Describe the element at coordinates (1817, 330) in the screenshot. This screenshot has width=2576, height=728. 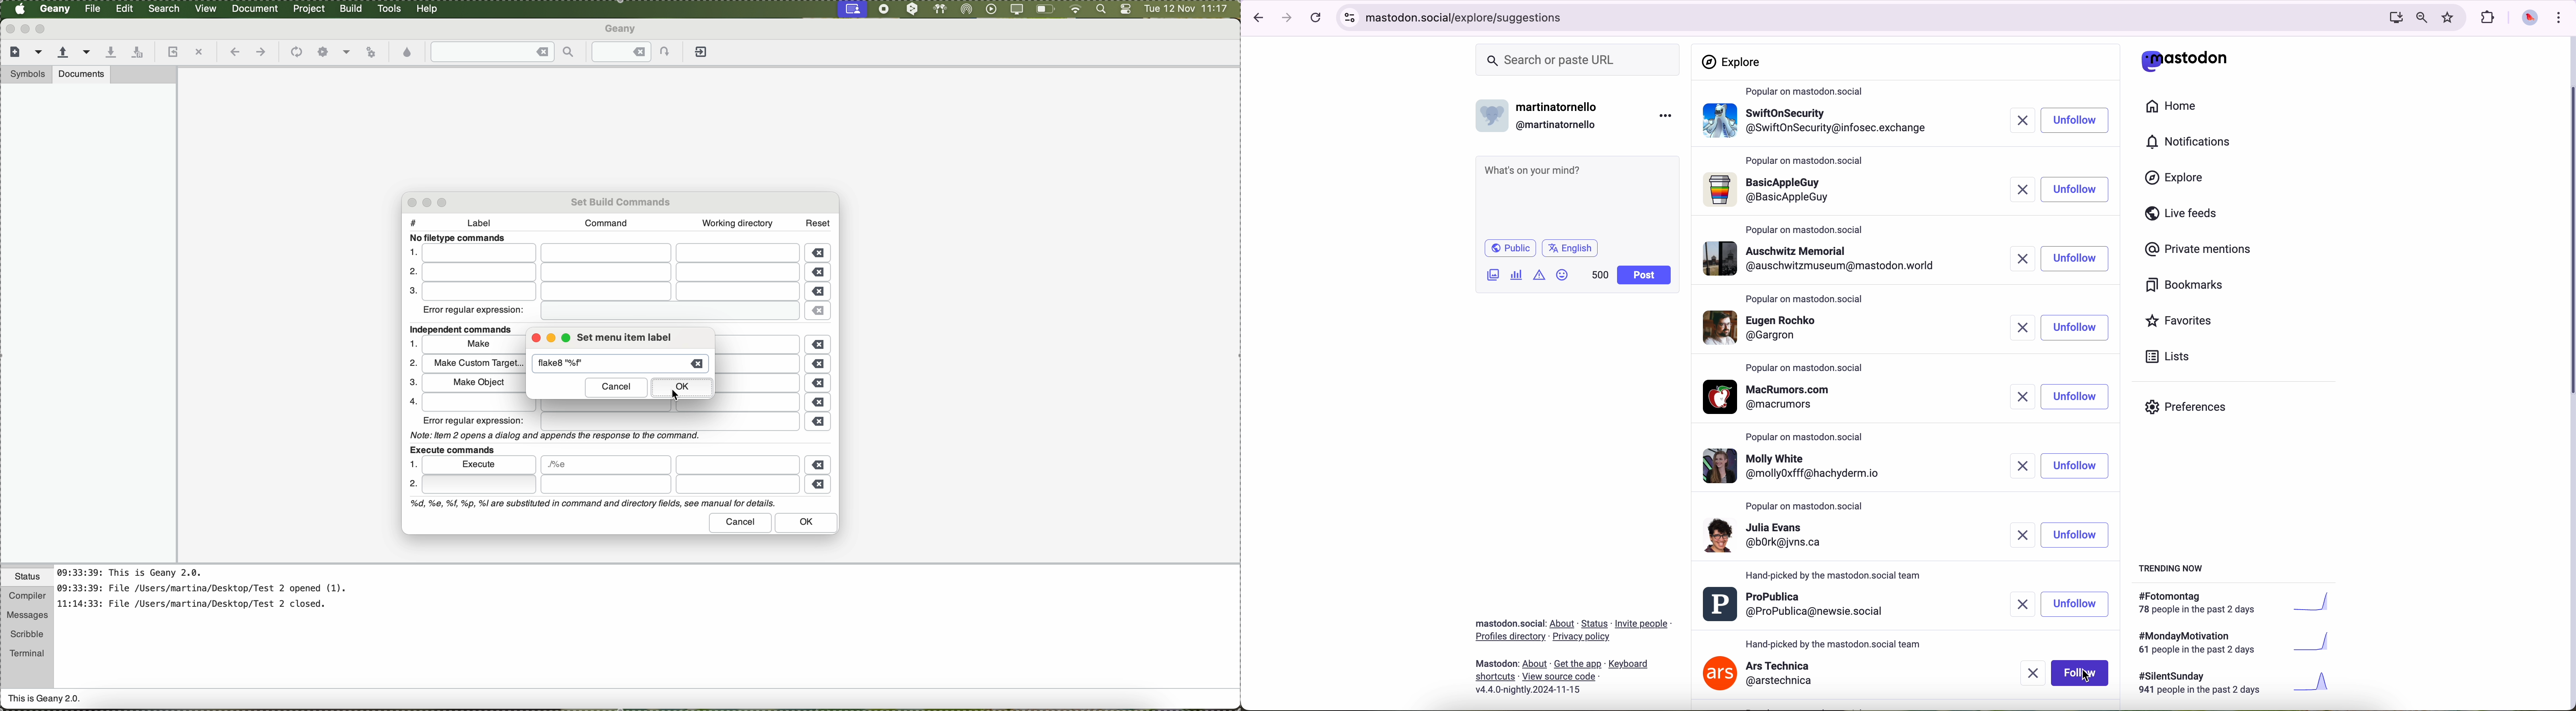
I see `profile` at that location.